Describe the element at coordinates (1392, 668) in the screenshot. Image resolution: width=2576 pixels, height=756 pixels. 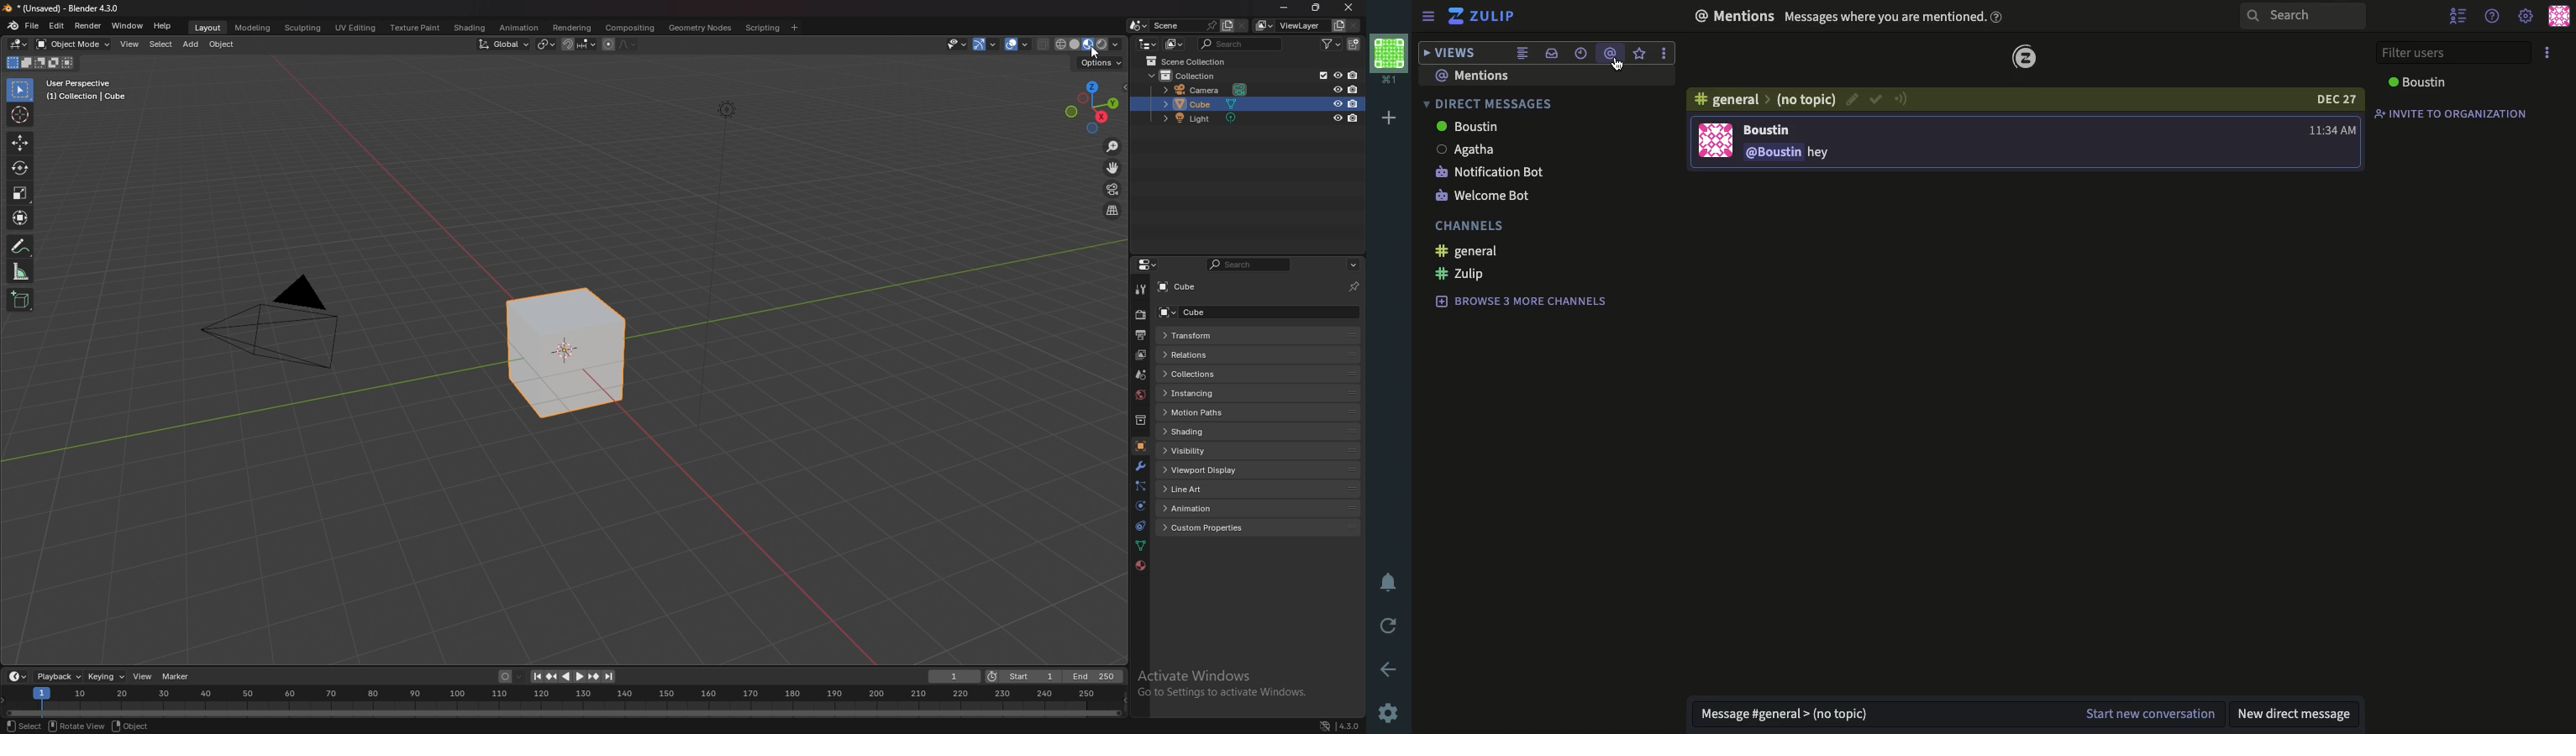
I see `back` at that location.